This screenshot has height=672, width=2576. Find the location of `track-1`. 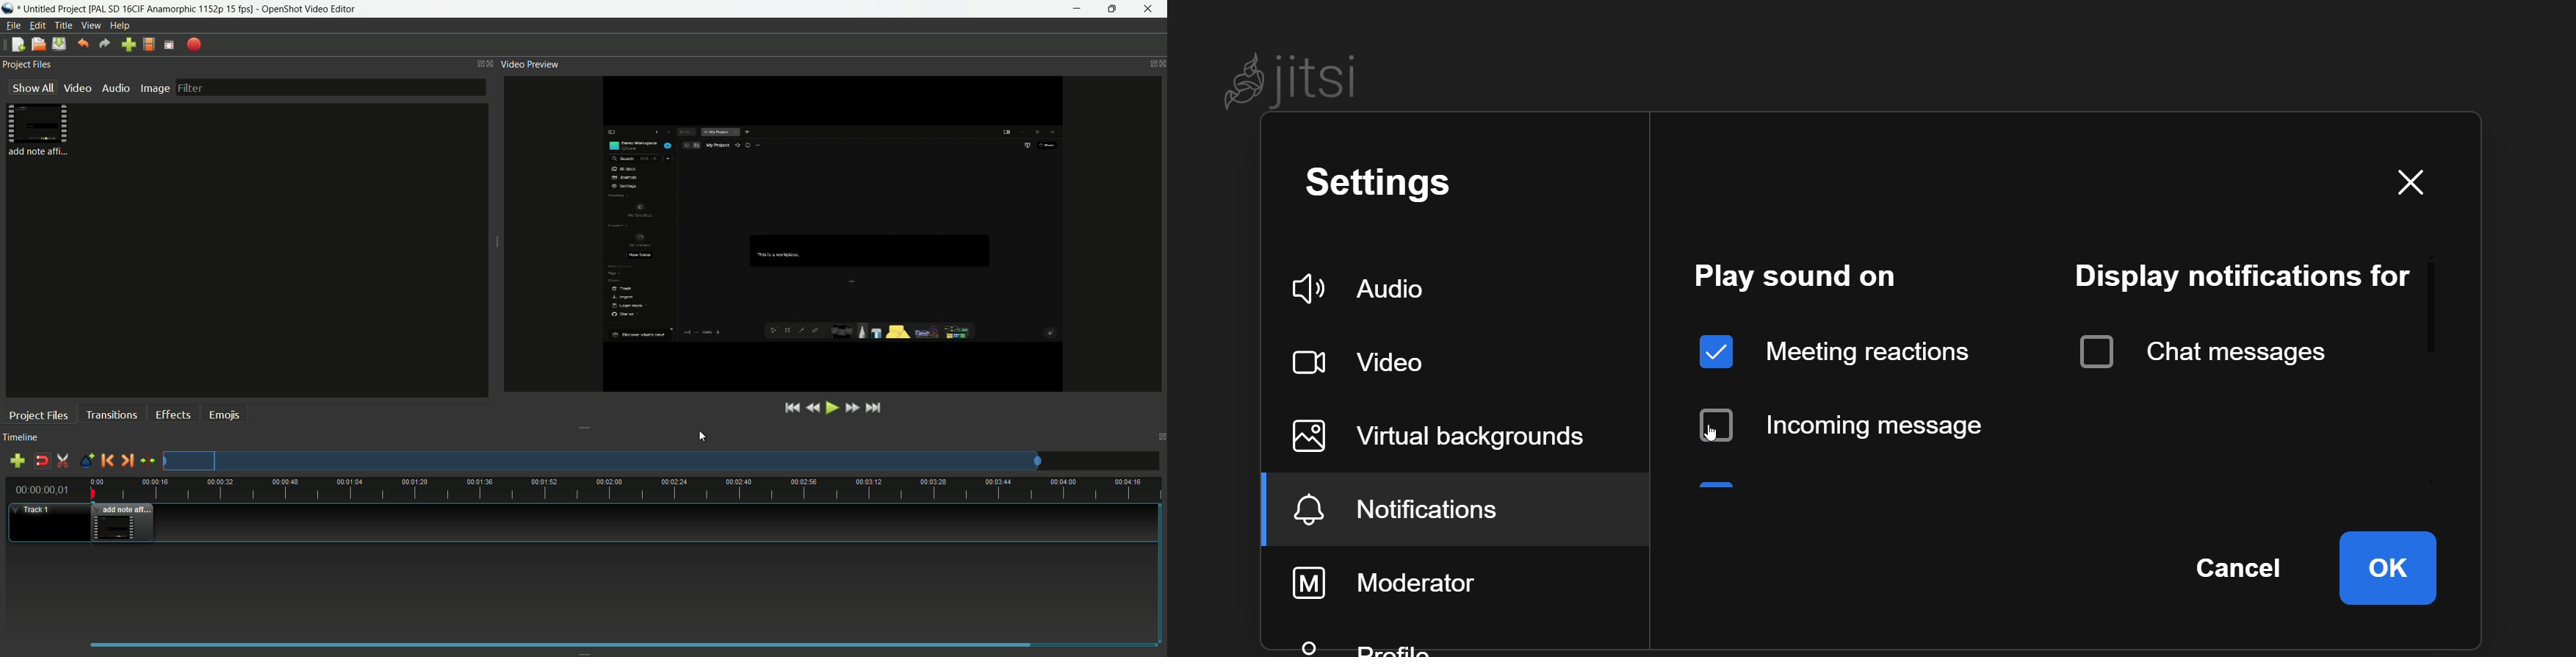

track-1 is located at coordinates (46, 523).